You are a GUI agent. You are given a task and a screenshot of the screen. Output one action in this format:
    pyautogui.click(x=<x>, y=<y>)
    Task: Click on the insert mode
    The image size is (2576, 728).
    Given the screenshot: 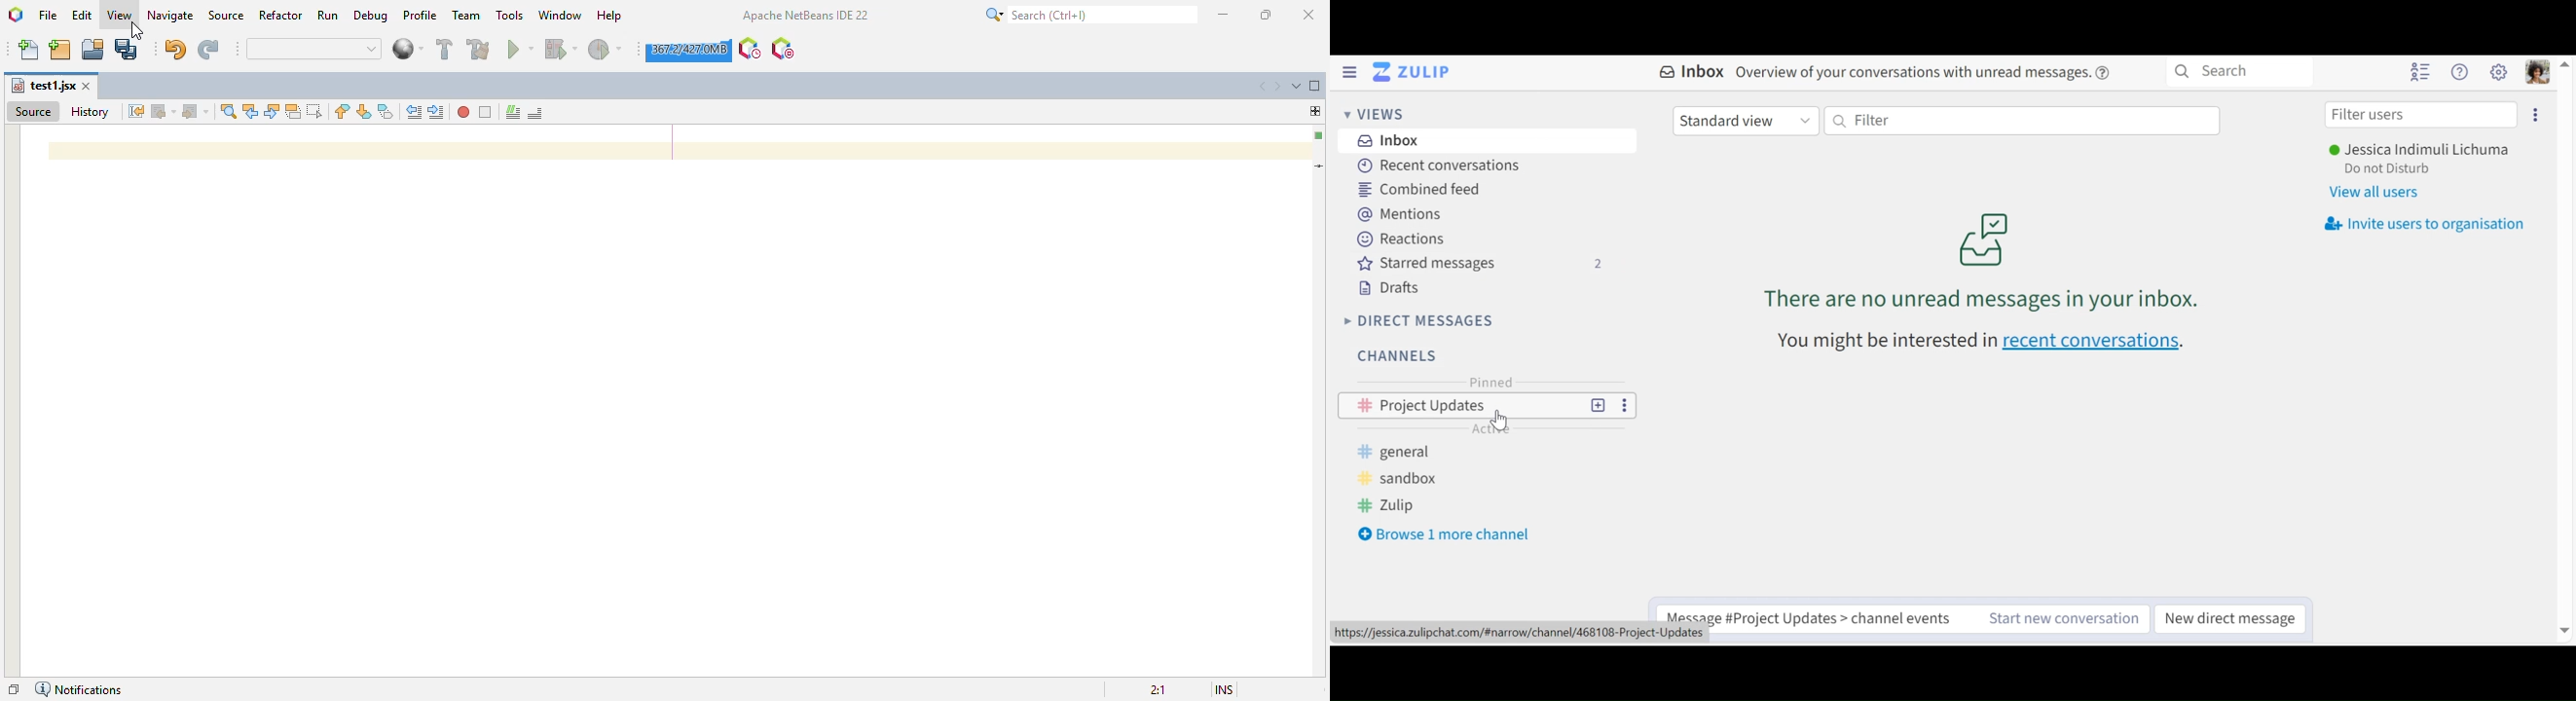 What is the action you would take?
    pyautogui.click(x=1225, y=689)
    